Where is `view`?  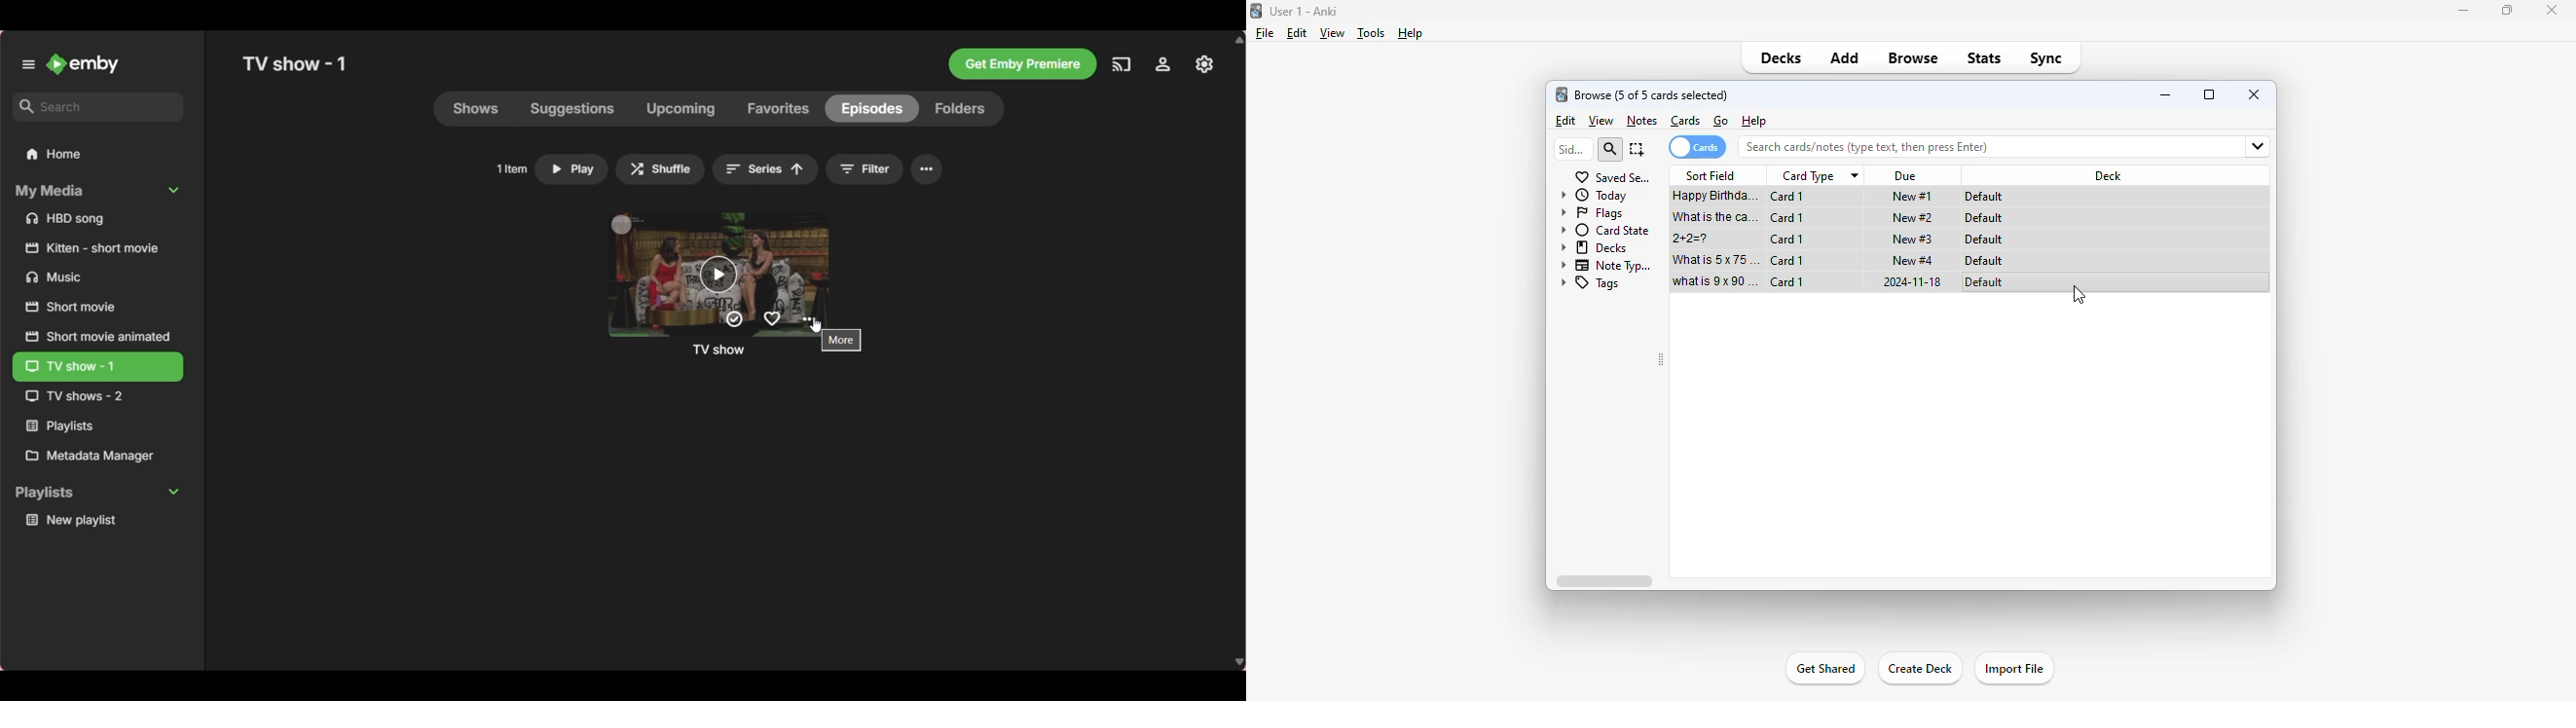 view is located at coordinates (1601, 121).